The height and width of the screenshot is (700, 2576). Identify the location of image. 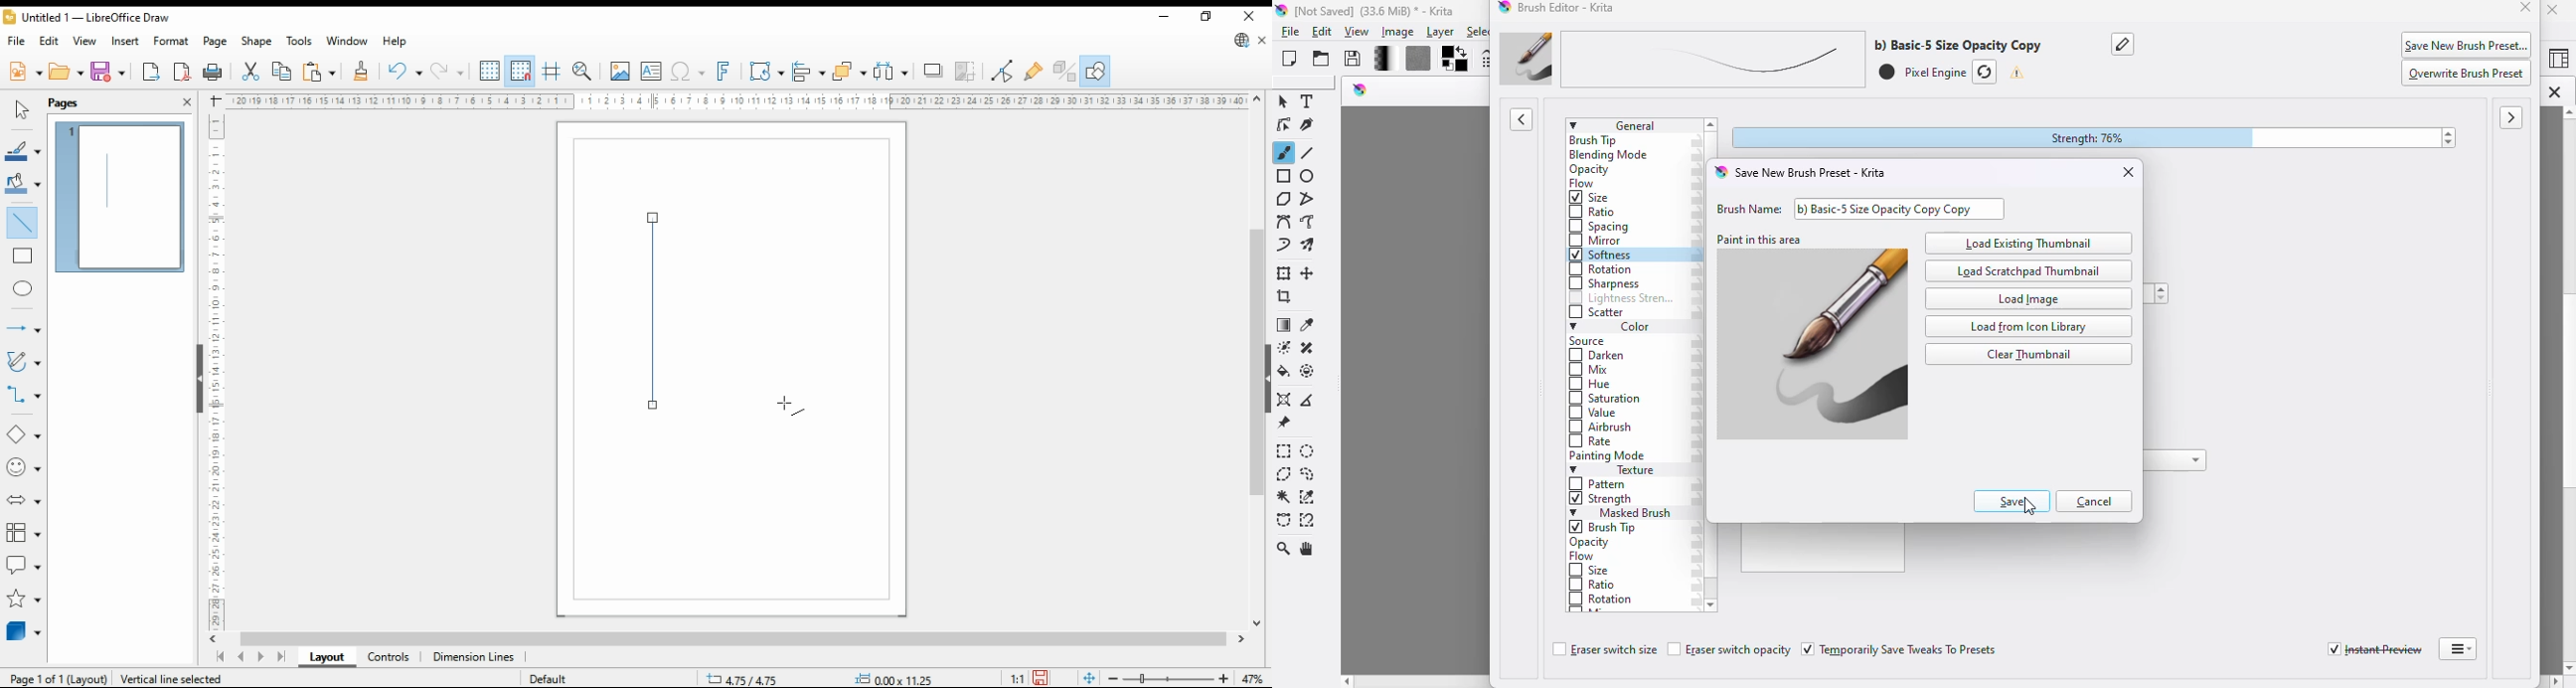
(1398, 32).